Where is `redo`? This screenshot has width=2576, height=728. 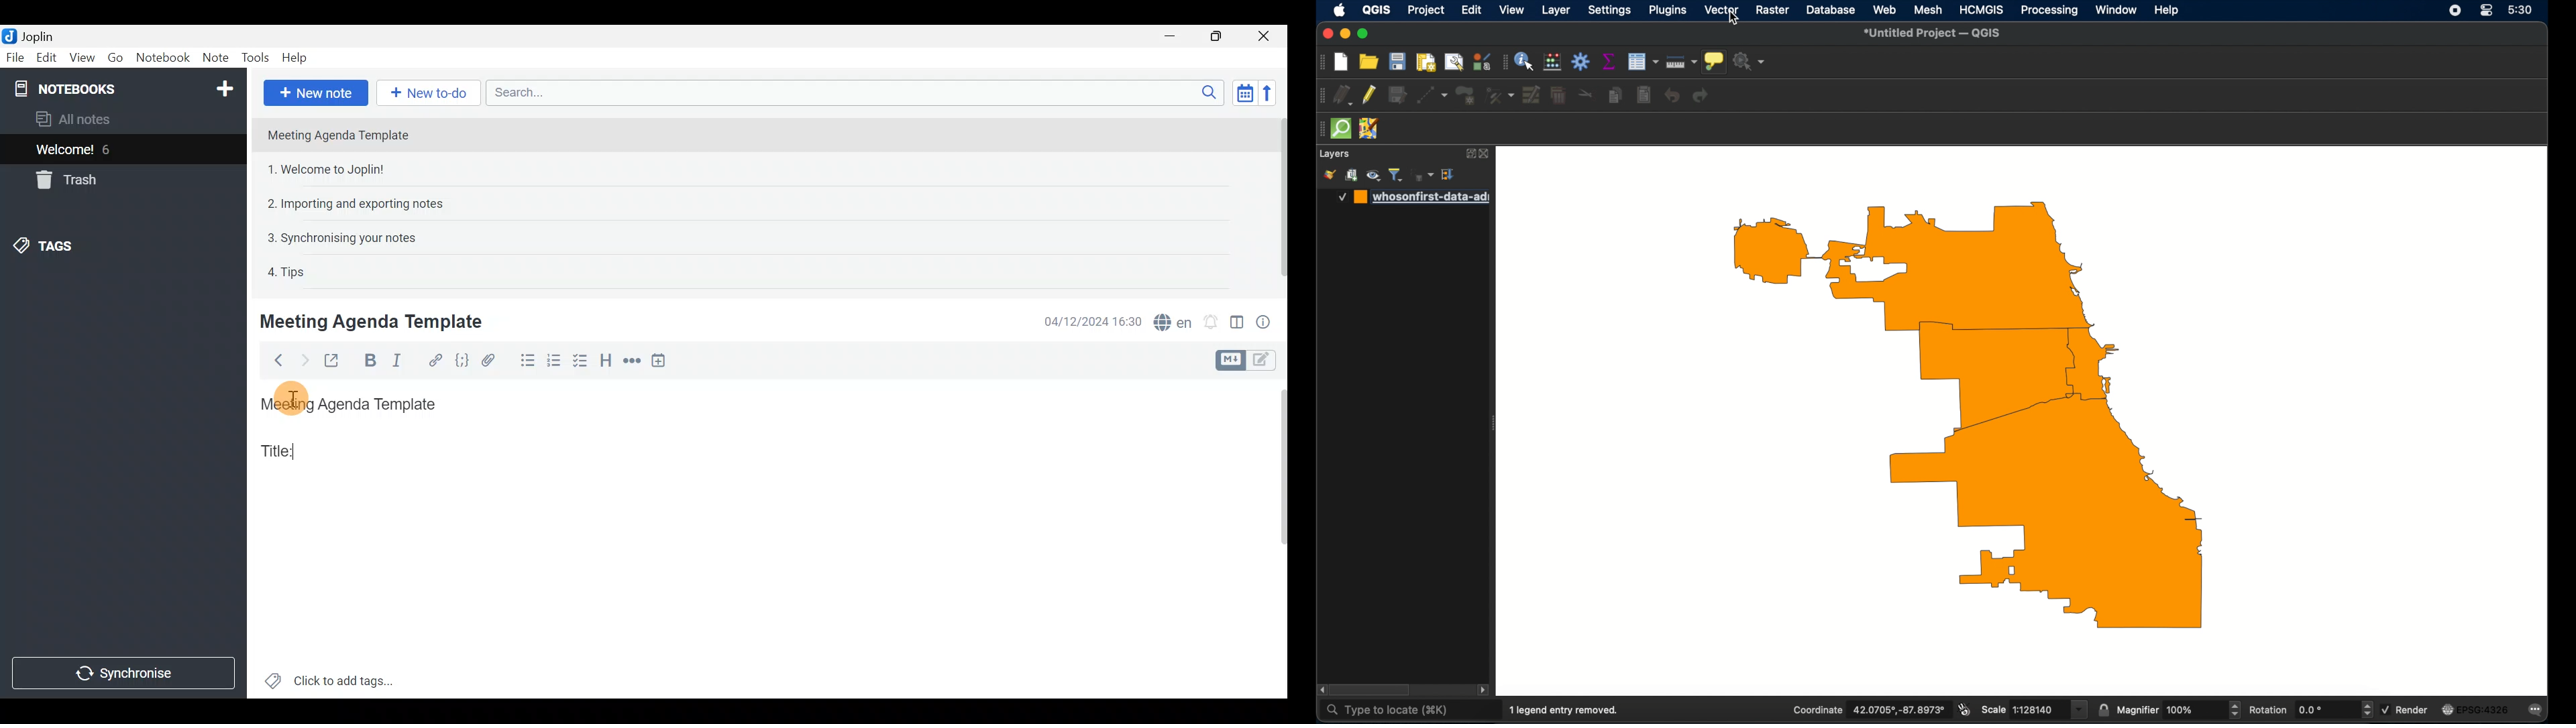 redo is located at coordinates (1701, 97).